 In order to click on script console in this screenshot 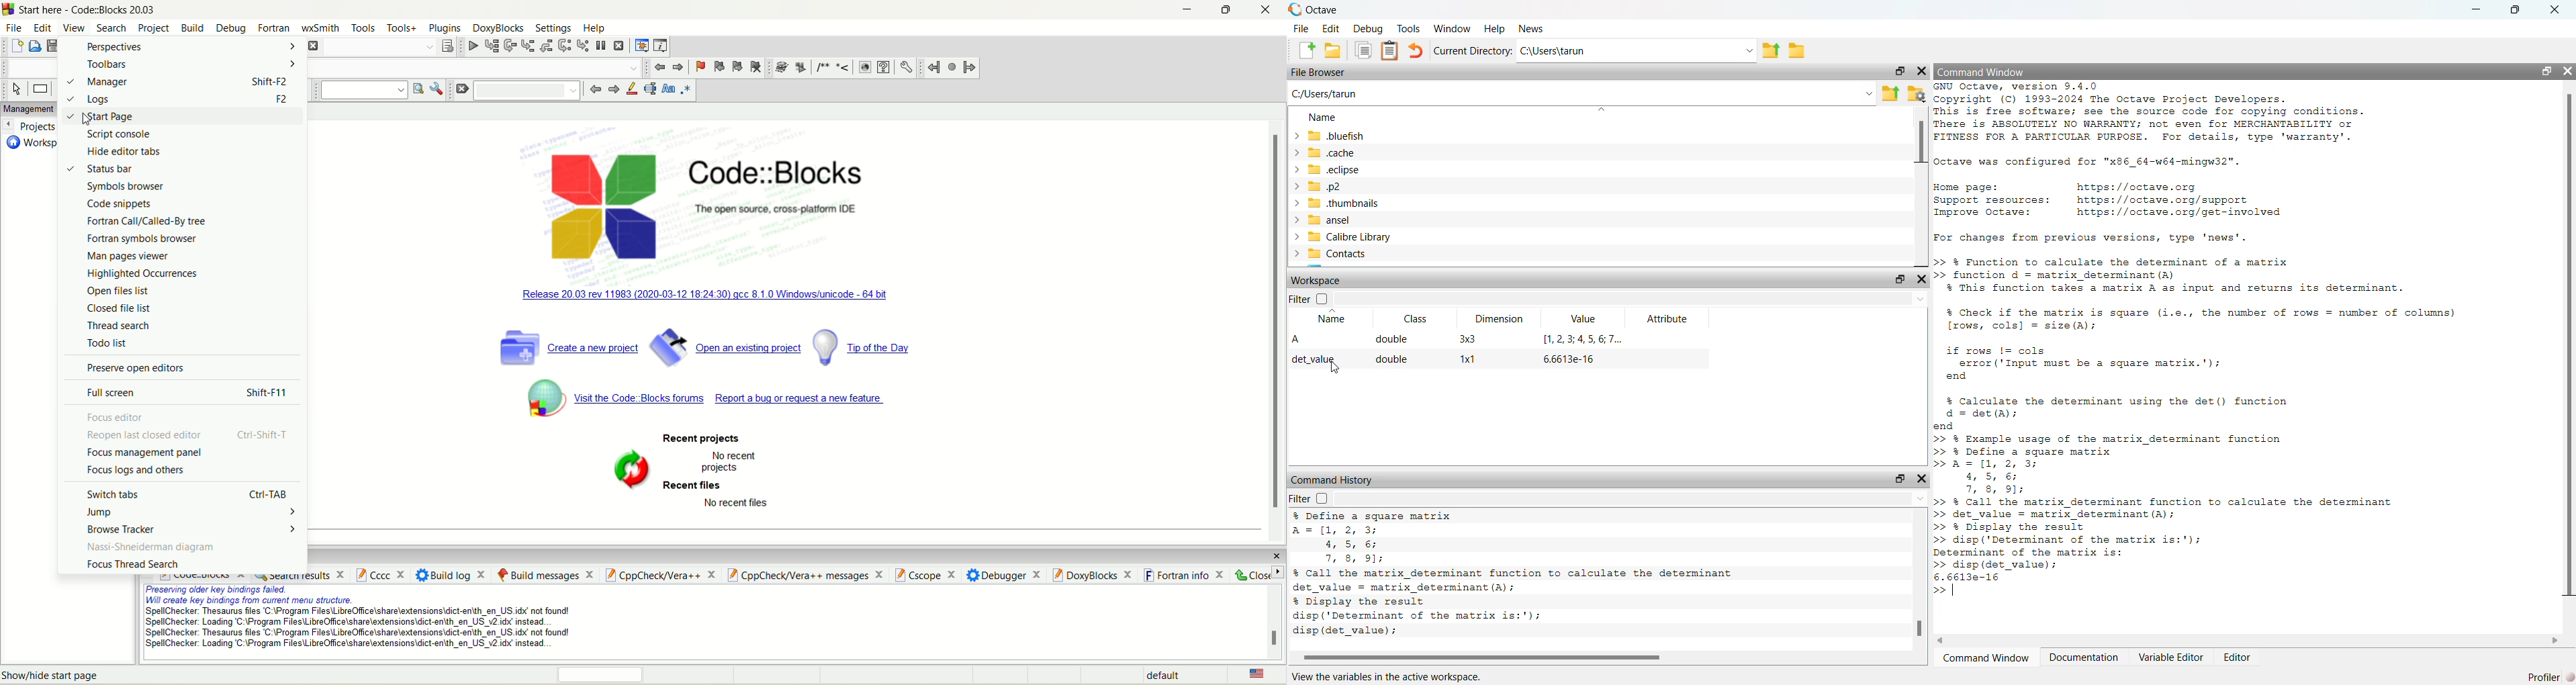, I will do `click(118, 135)`.